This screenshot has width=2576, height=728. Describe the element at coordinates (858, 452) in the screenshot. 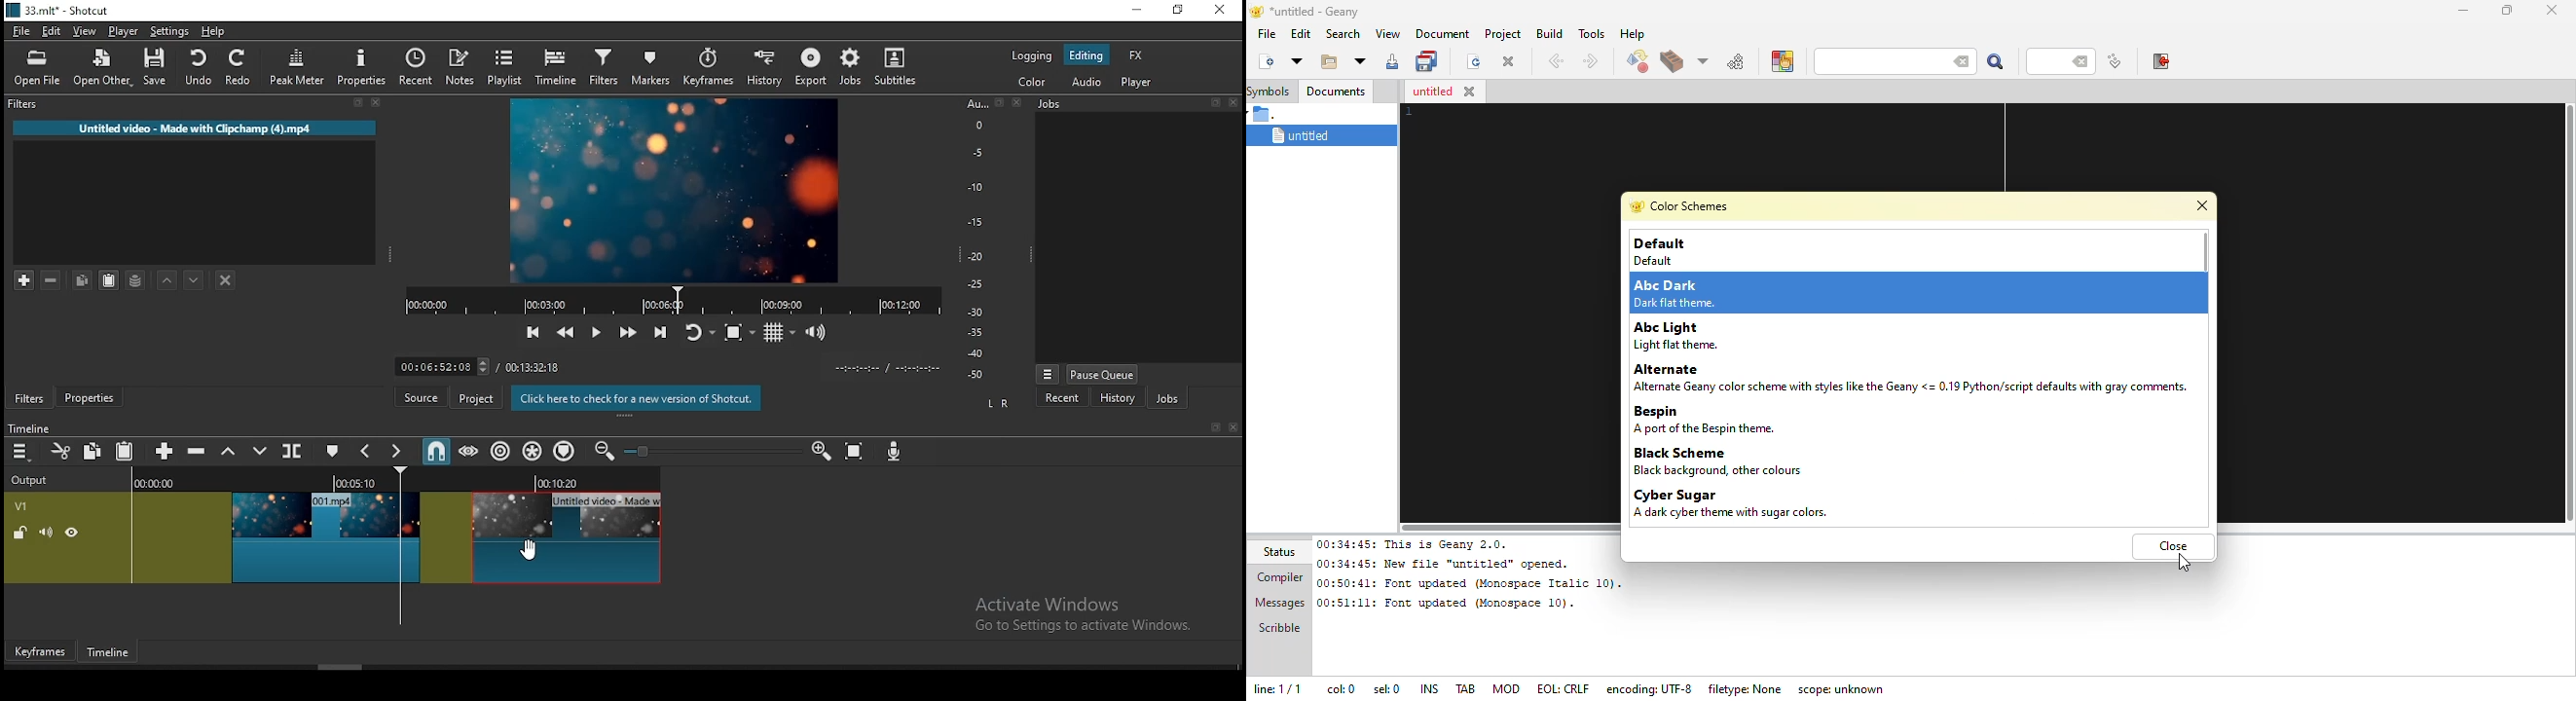

I see `zoom timeline to fit` at that location.